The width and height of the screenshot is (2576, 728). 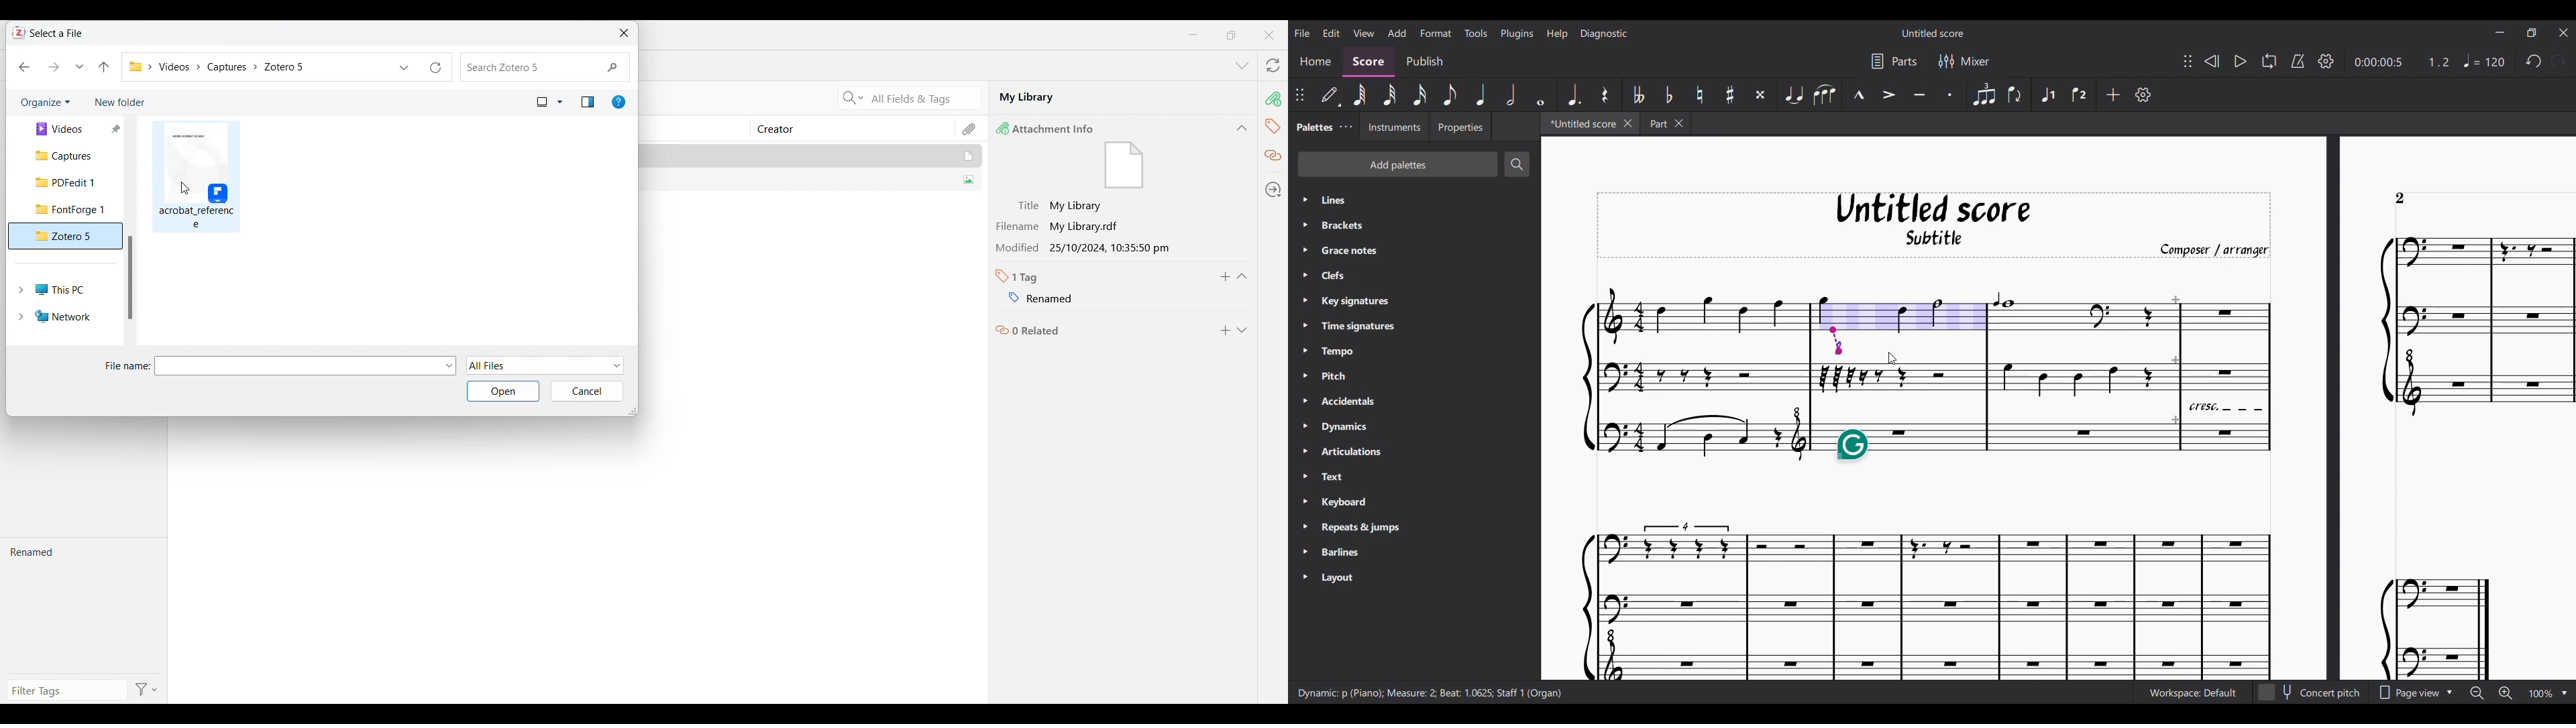 What do you see at coordinates (619, 102) in the screenshot?
I see `Get help` at bounding box center [619, 102].